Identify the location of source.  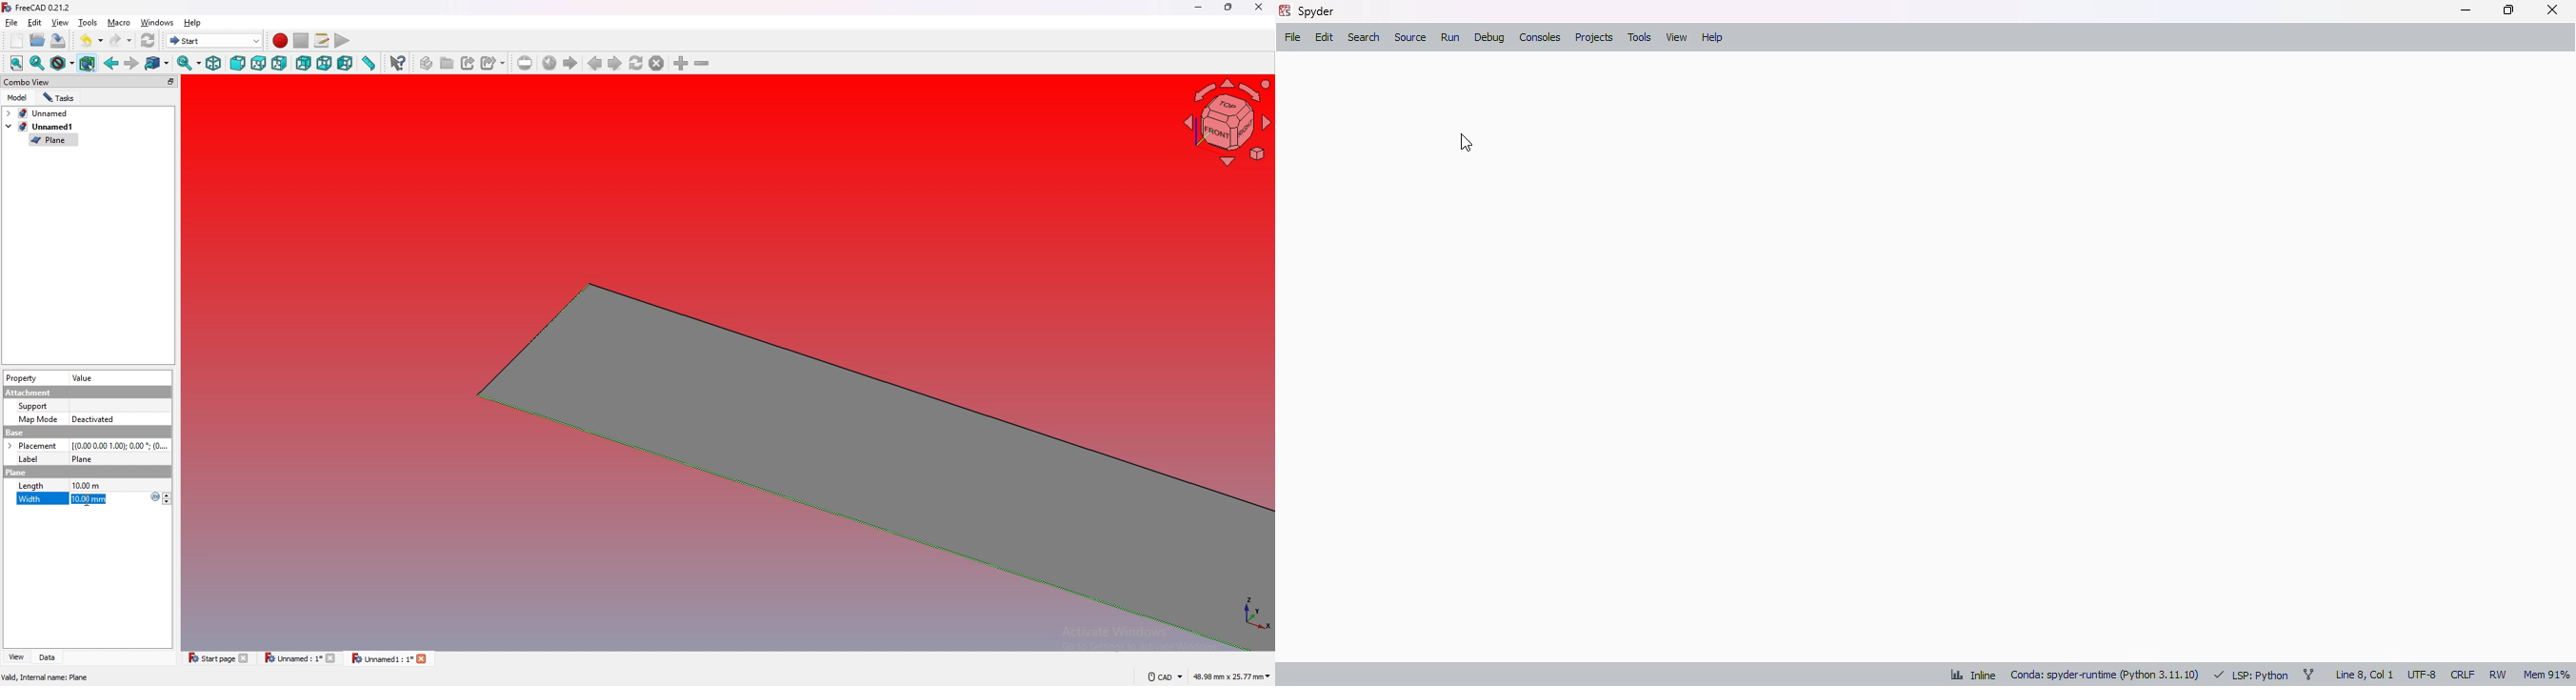
(1411, 37).